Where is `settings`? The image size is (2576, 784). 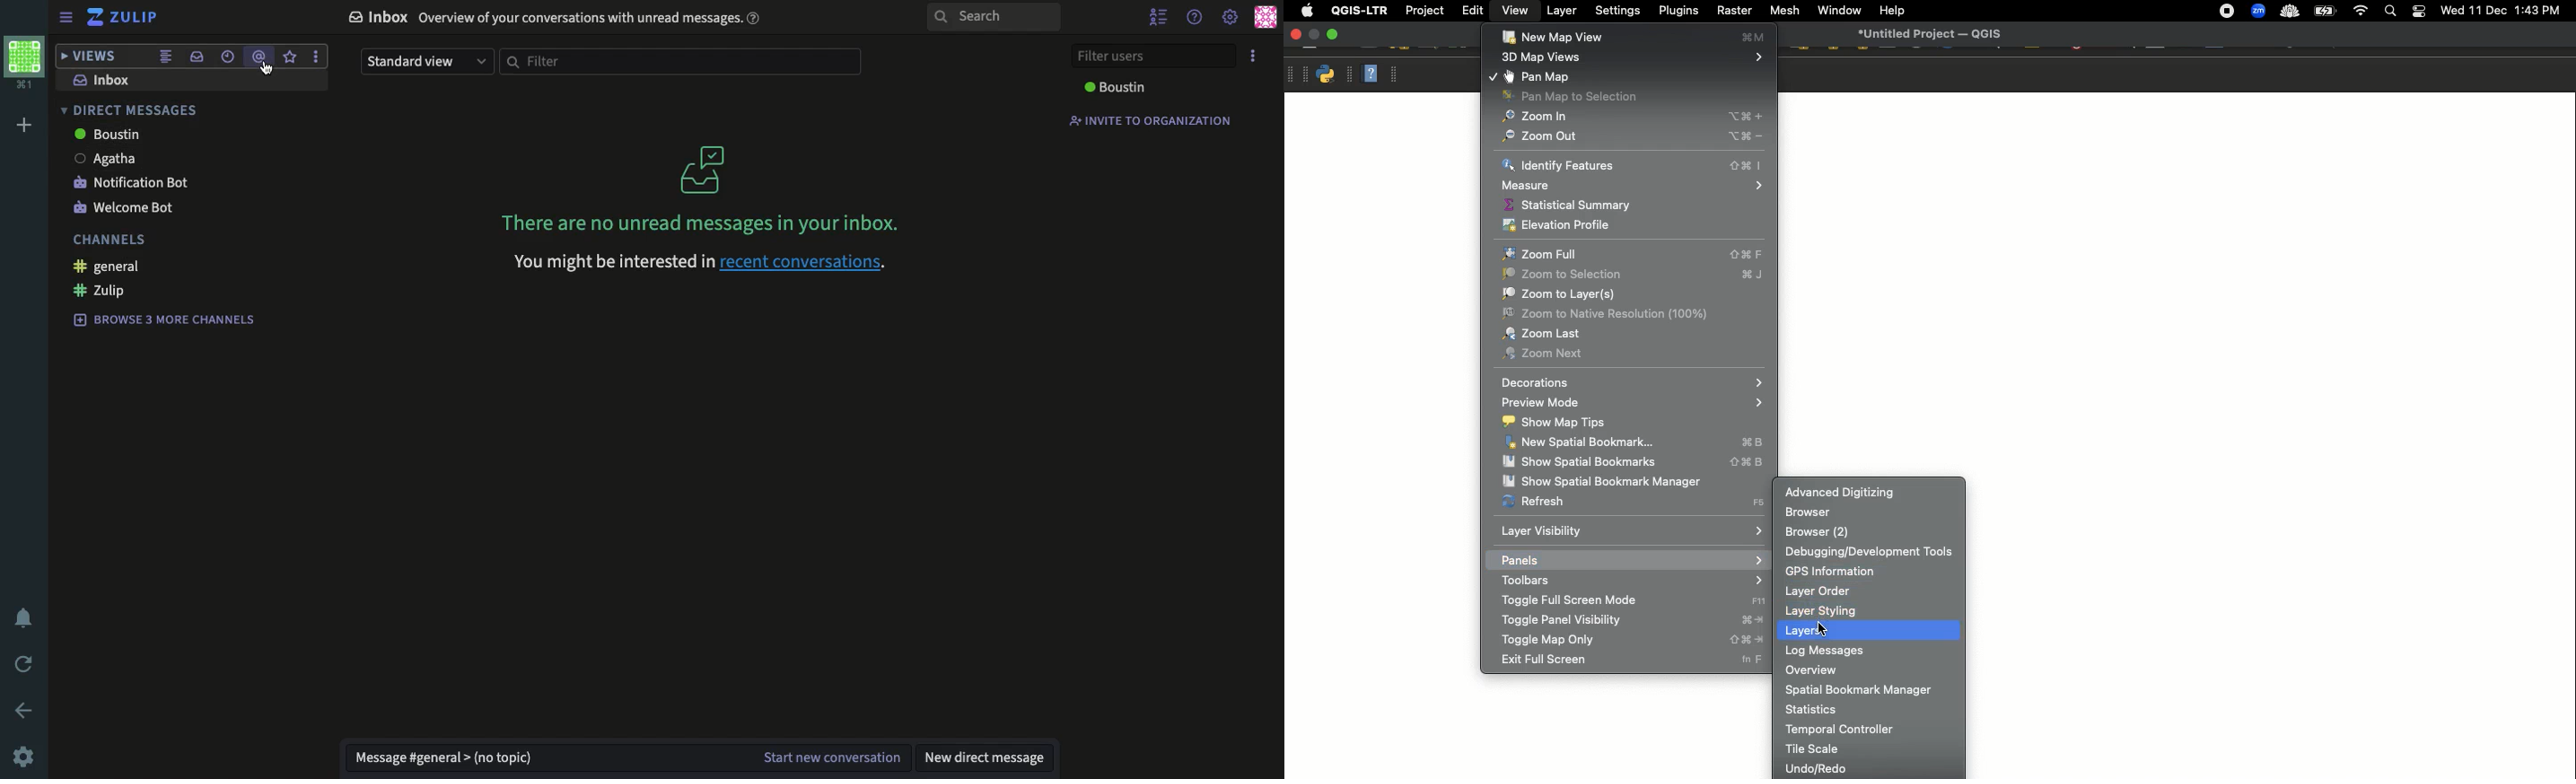
settings is located at coordinates (1229, 18).